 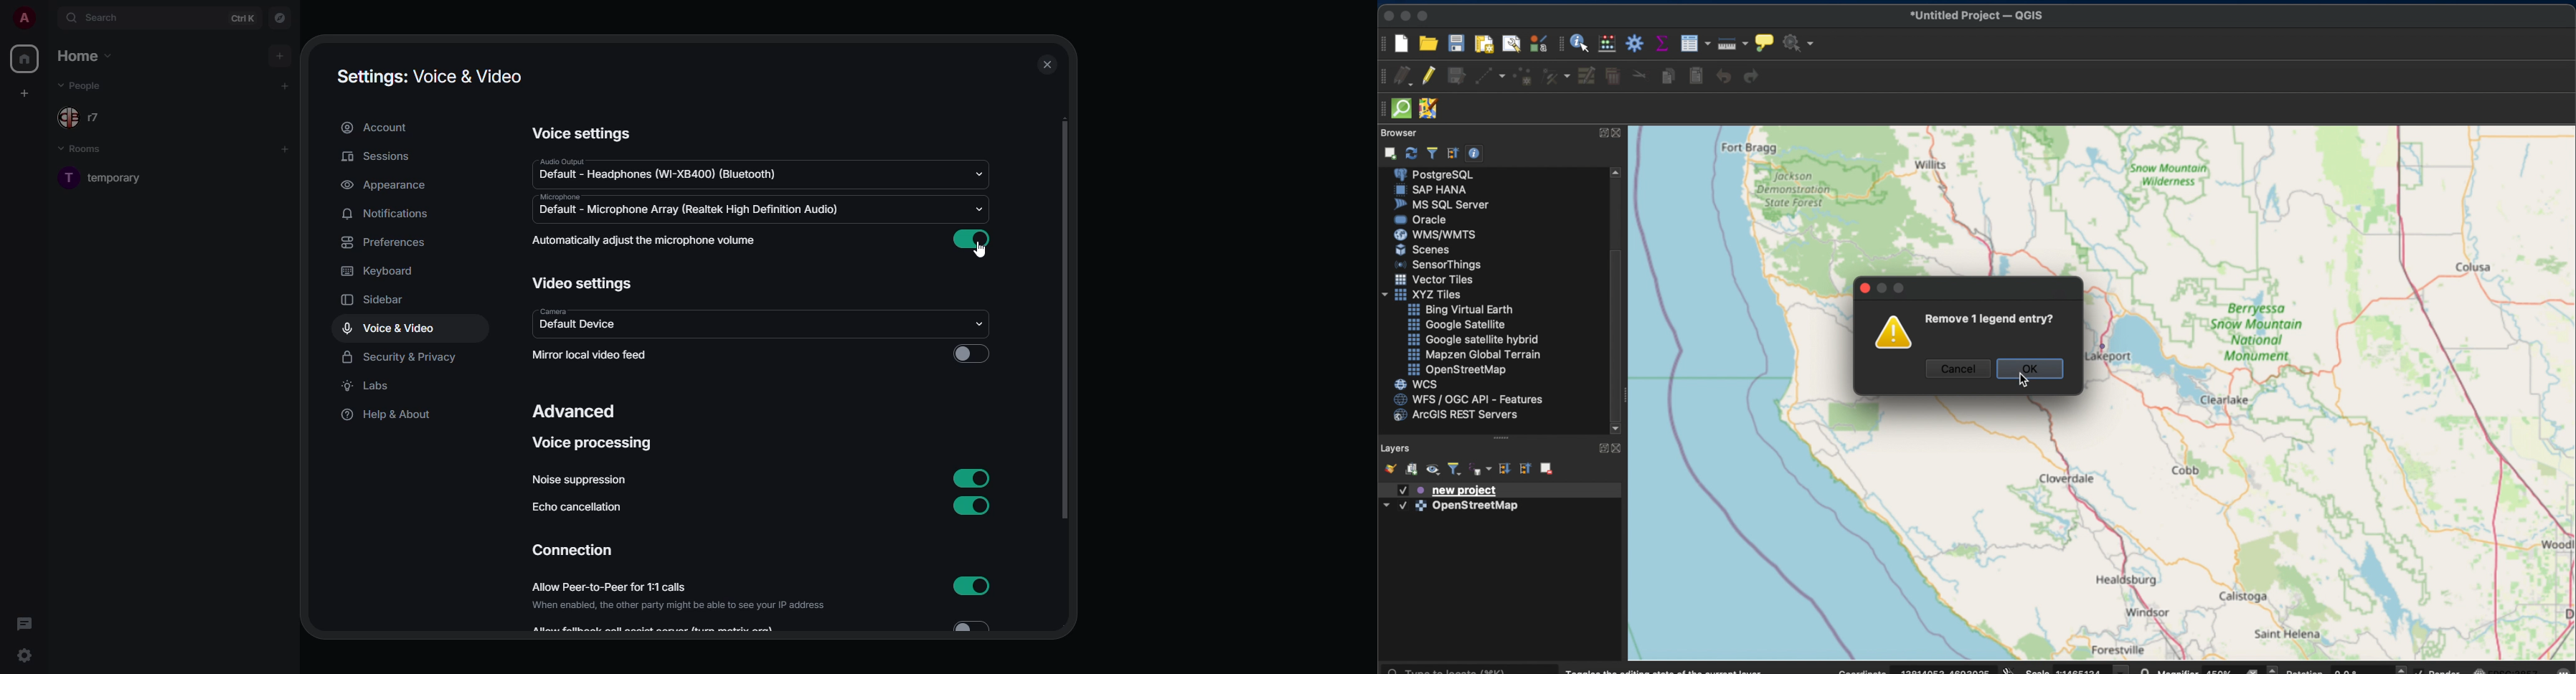 What do you see at coordinates (1601, 133) in the screenshot?
I see `expand` at bounding box center [1601, 133].